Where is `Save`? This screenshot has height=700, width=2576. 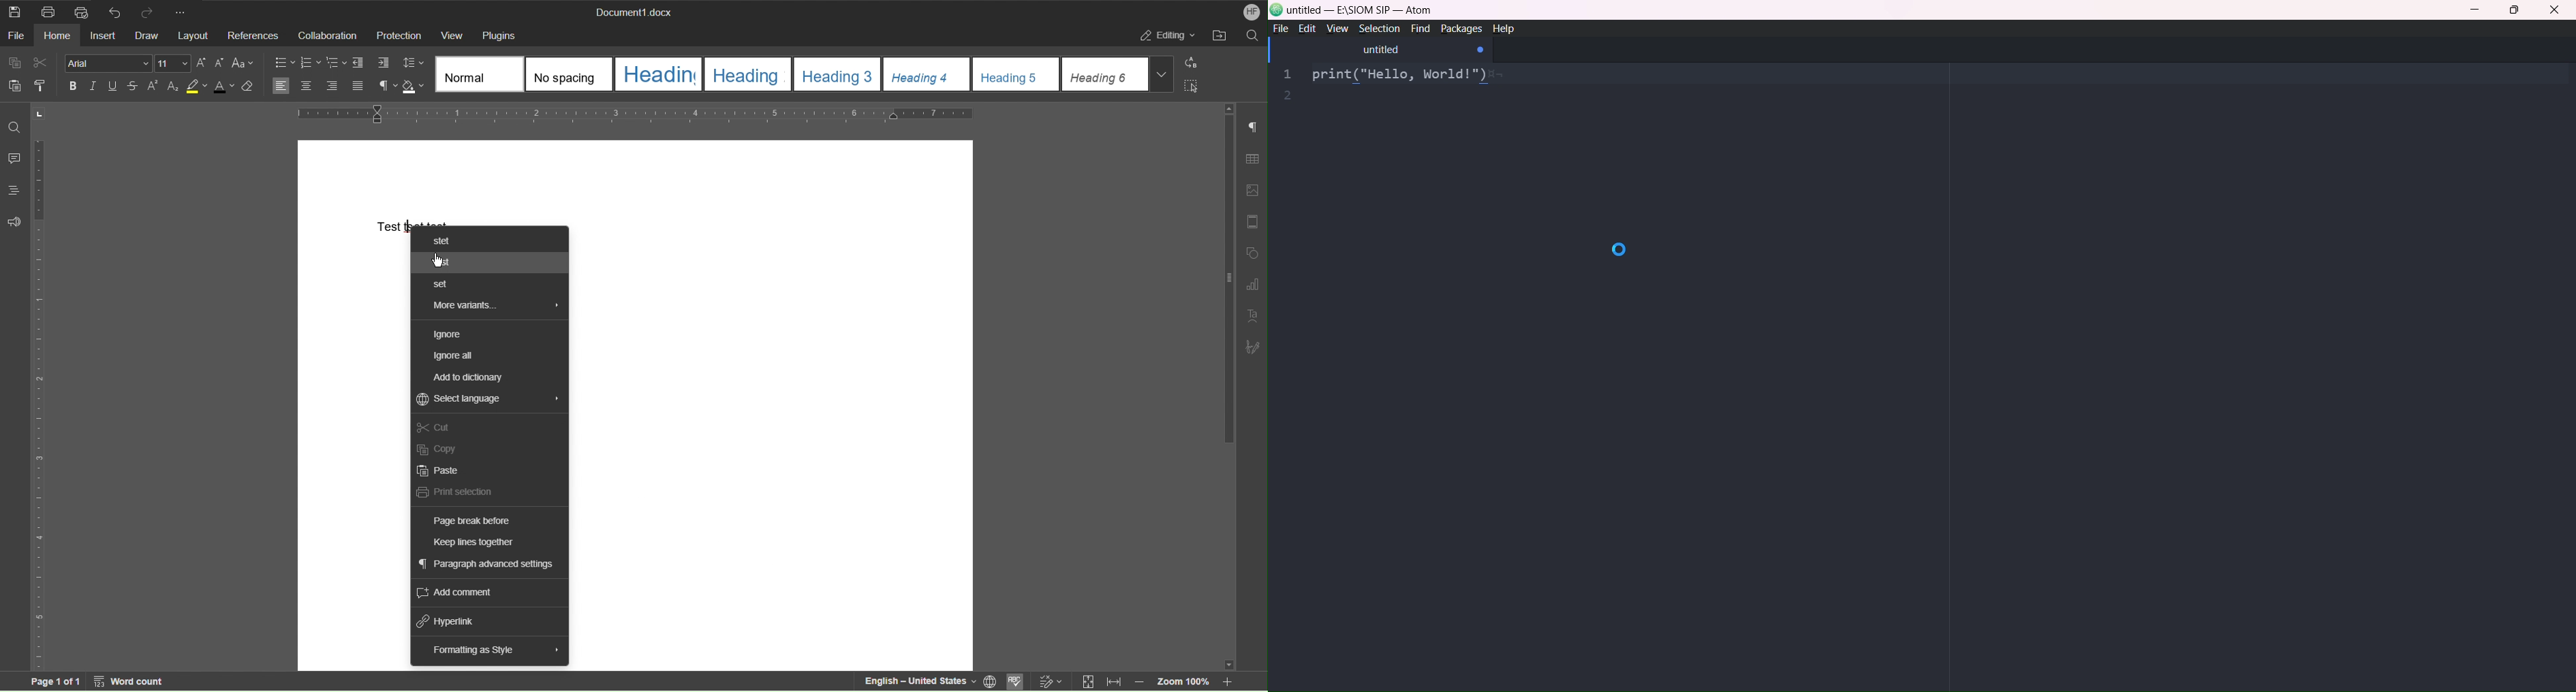 Save is located at coordinates (13, 11).